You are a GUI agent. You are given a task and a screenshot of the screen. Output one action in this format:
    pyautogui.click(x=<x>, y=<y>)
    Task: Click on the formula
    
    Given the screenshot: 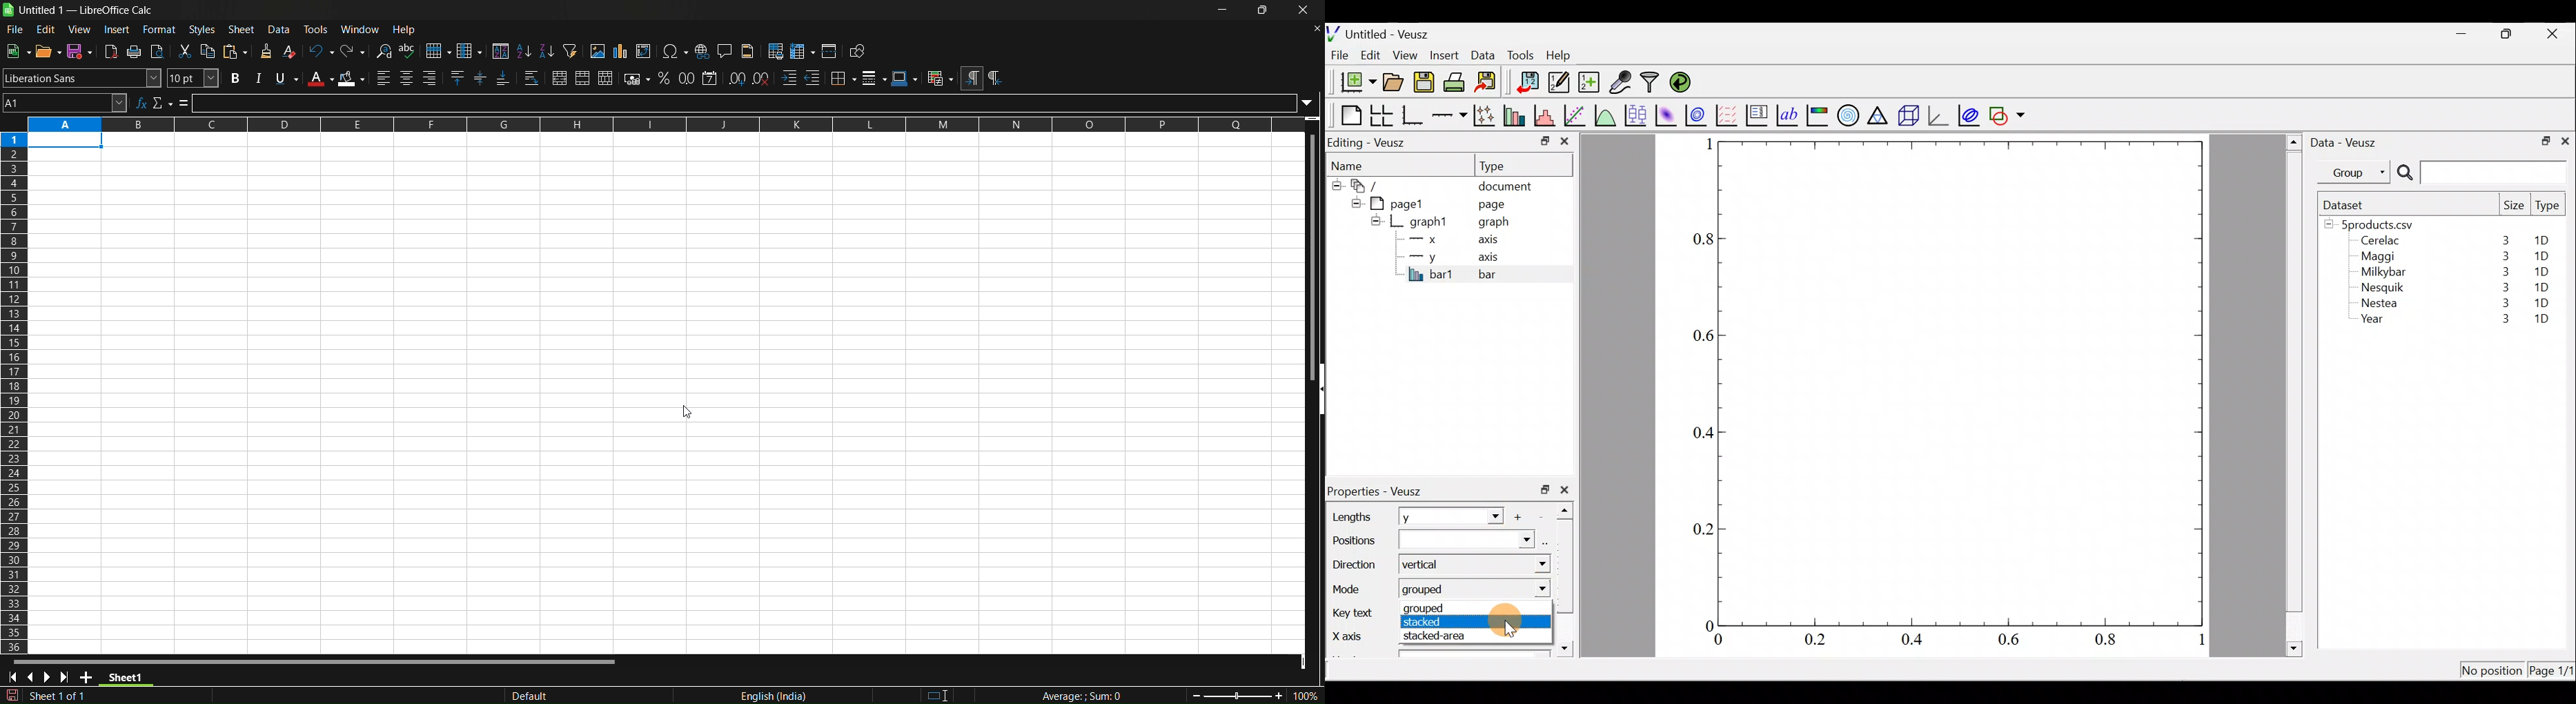 What is the action you would take?
    pyautogui.click(x=1069, y=696)
    